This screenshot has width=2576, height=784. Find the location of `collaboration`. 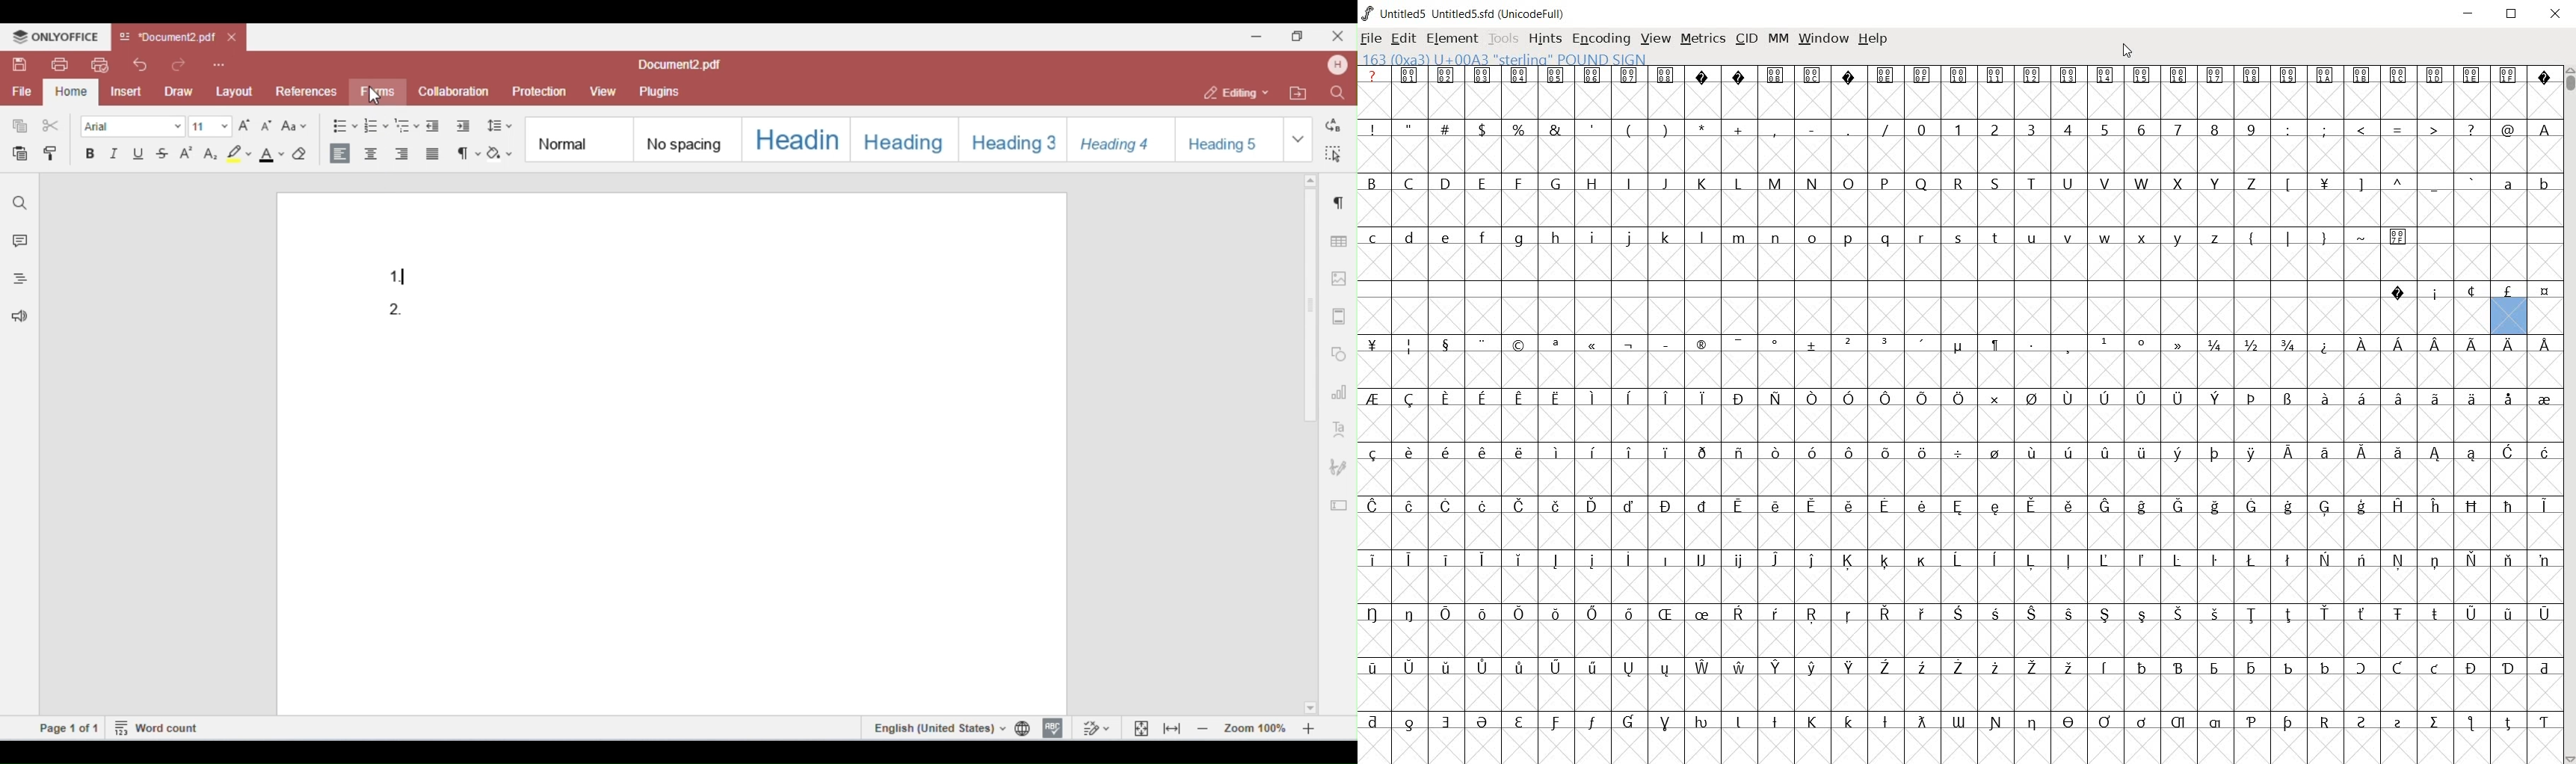

collaboration is located at coordinates (454, 91).